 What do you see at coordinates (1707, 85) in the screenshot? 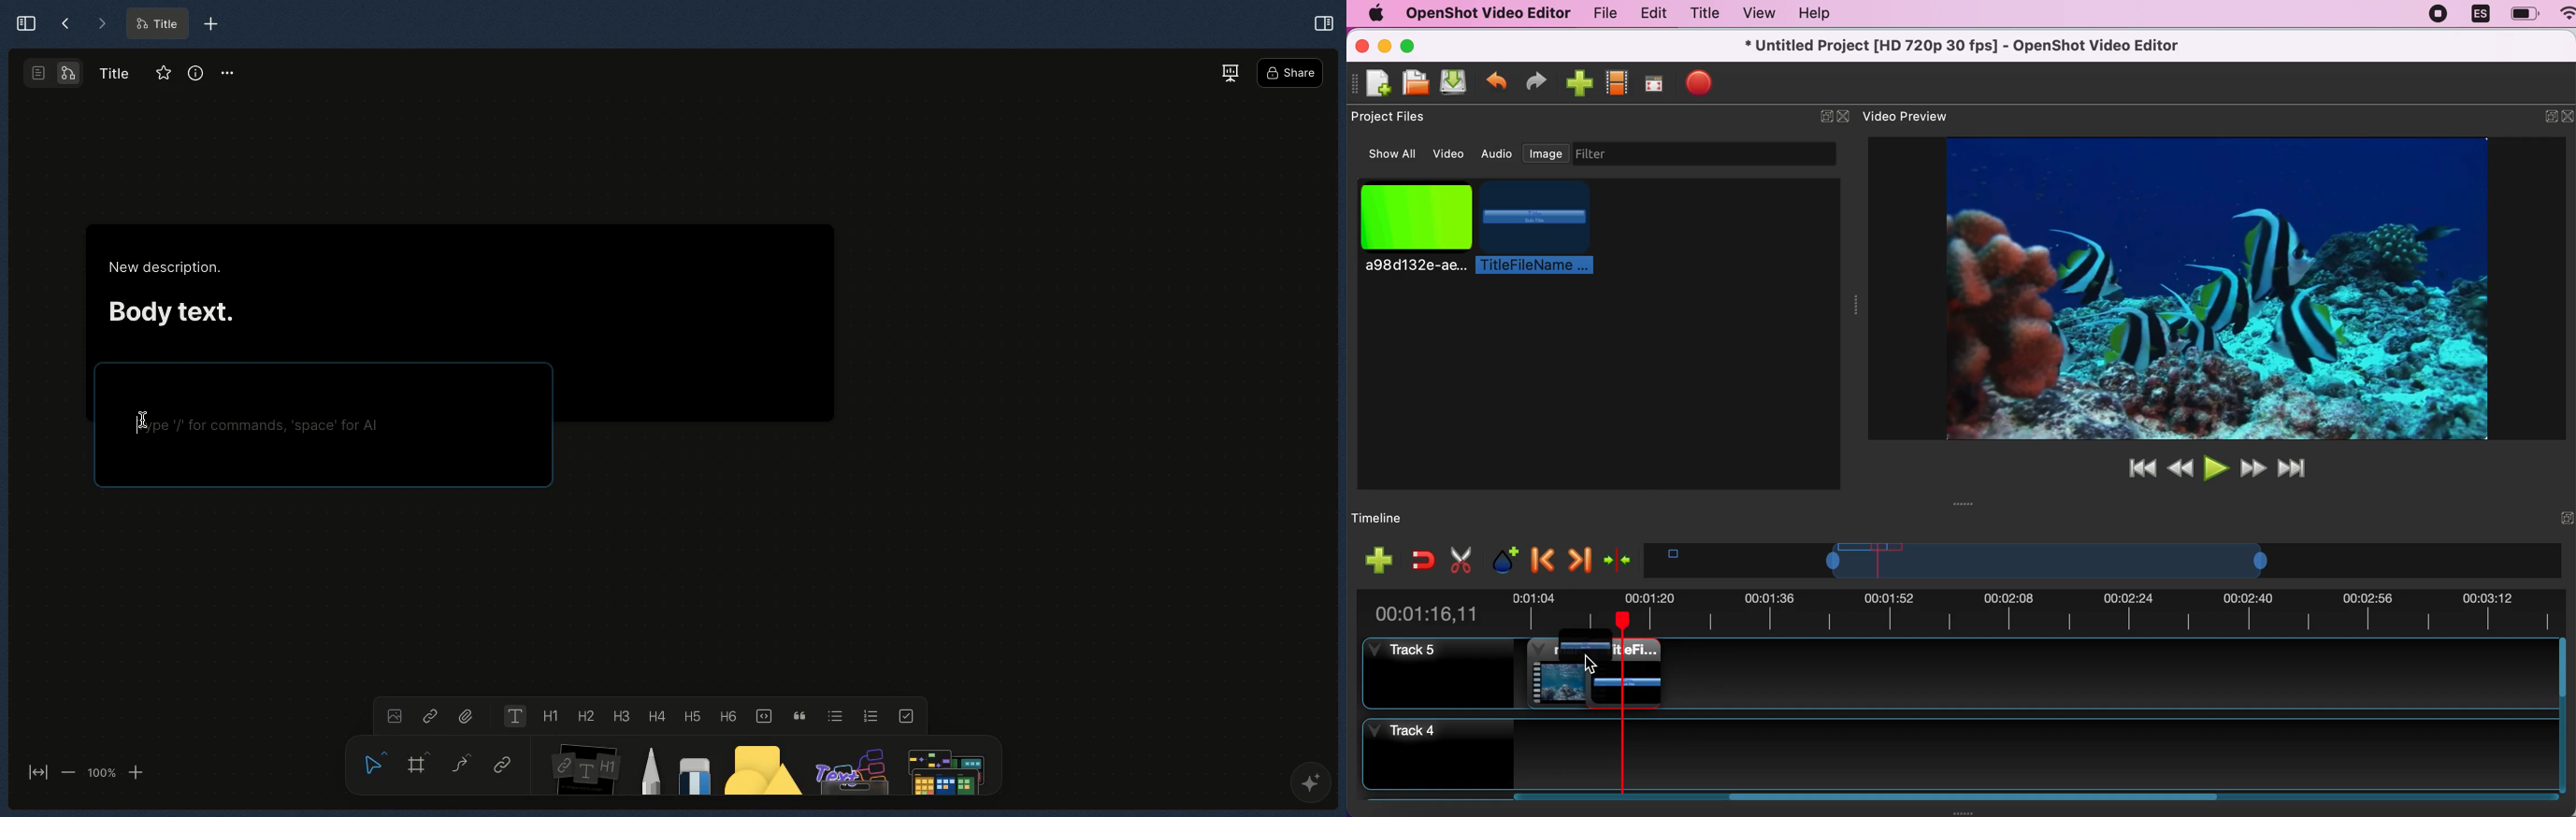
I see `export file` at bounding box center [1707, 85].